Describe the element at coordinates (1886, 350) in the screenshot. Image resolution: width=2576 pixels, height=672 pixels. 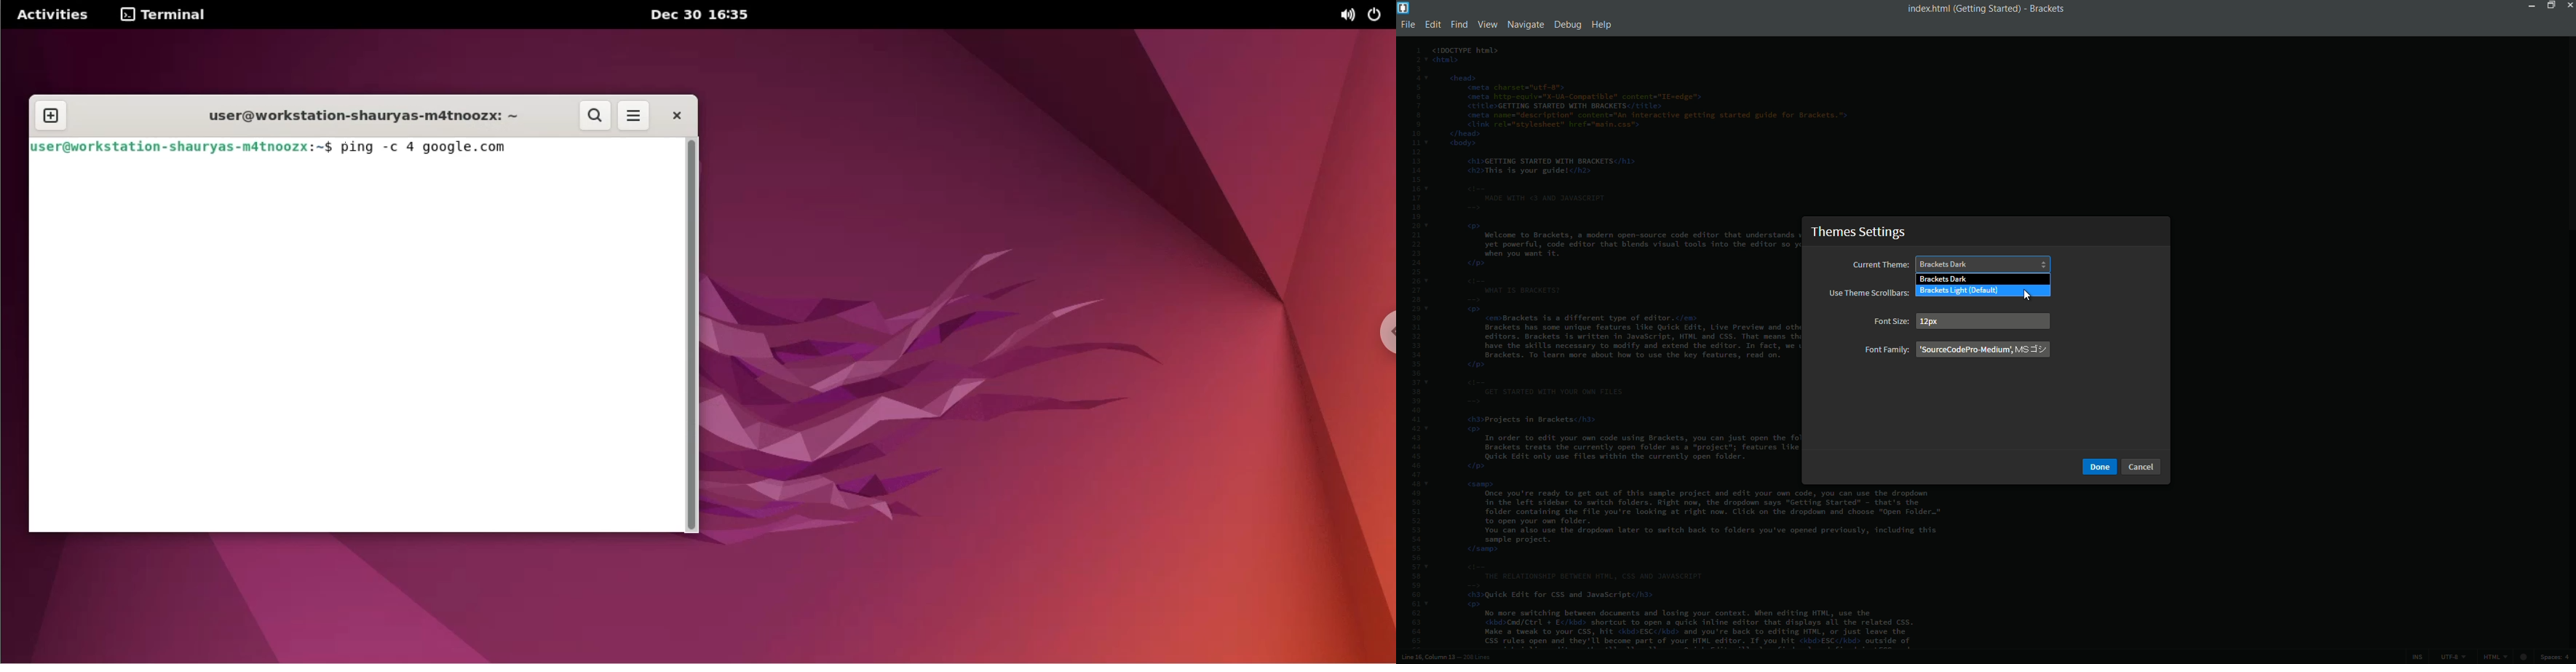
I see `font family` at that location.